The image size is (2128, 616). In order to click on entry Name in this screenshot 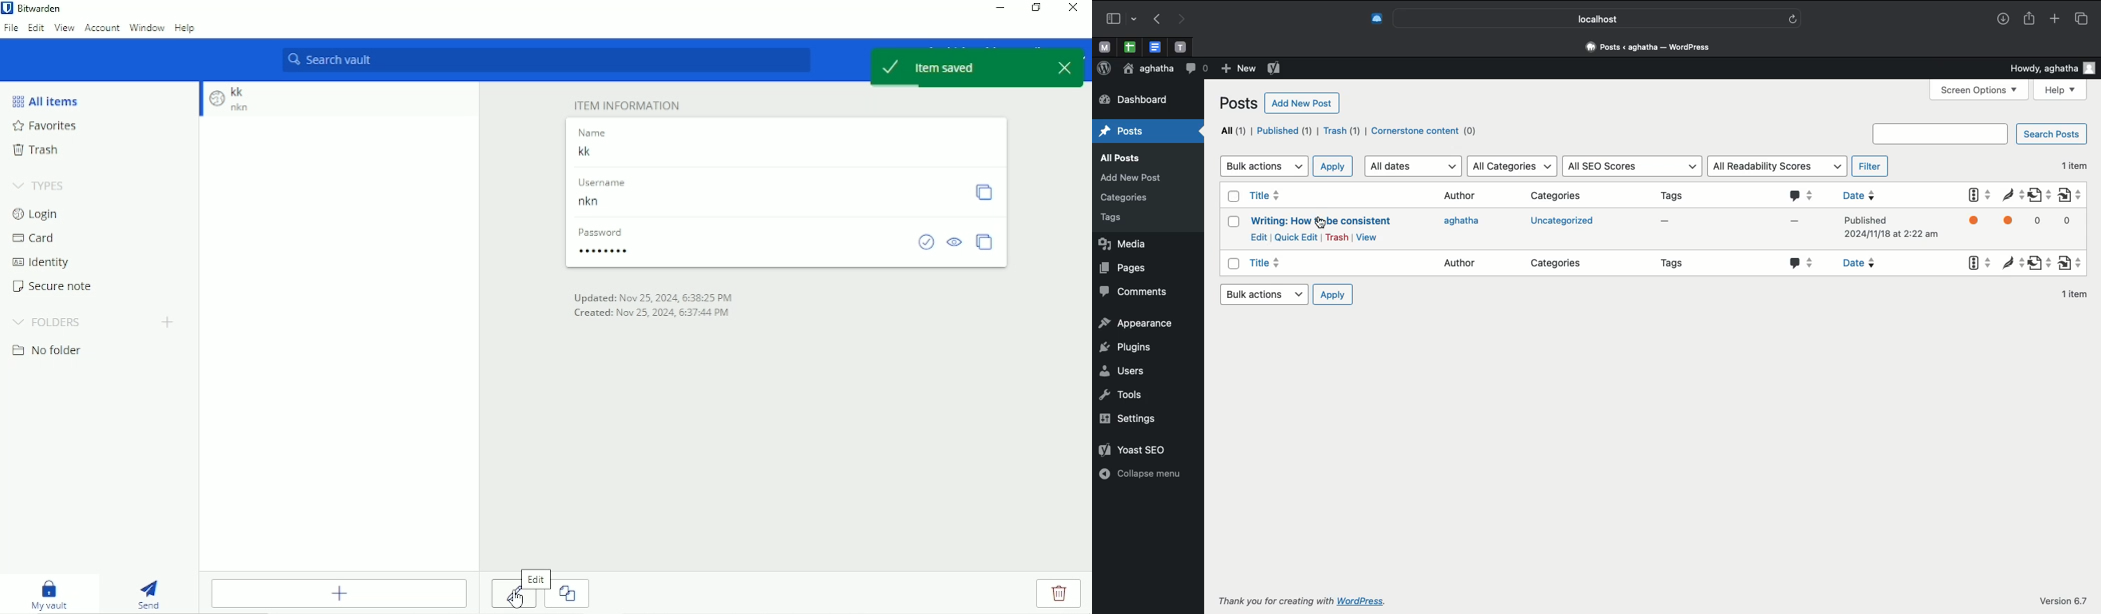, I will do `click(596, 153)`.